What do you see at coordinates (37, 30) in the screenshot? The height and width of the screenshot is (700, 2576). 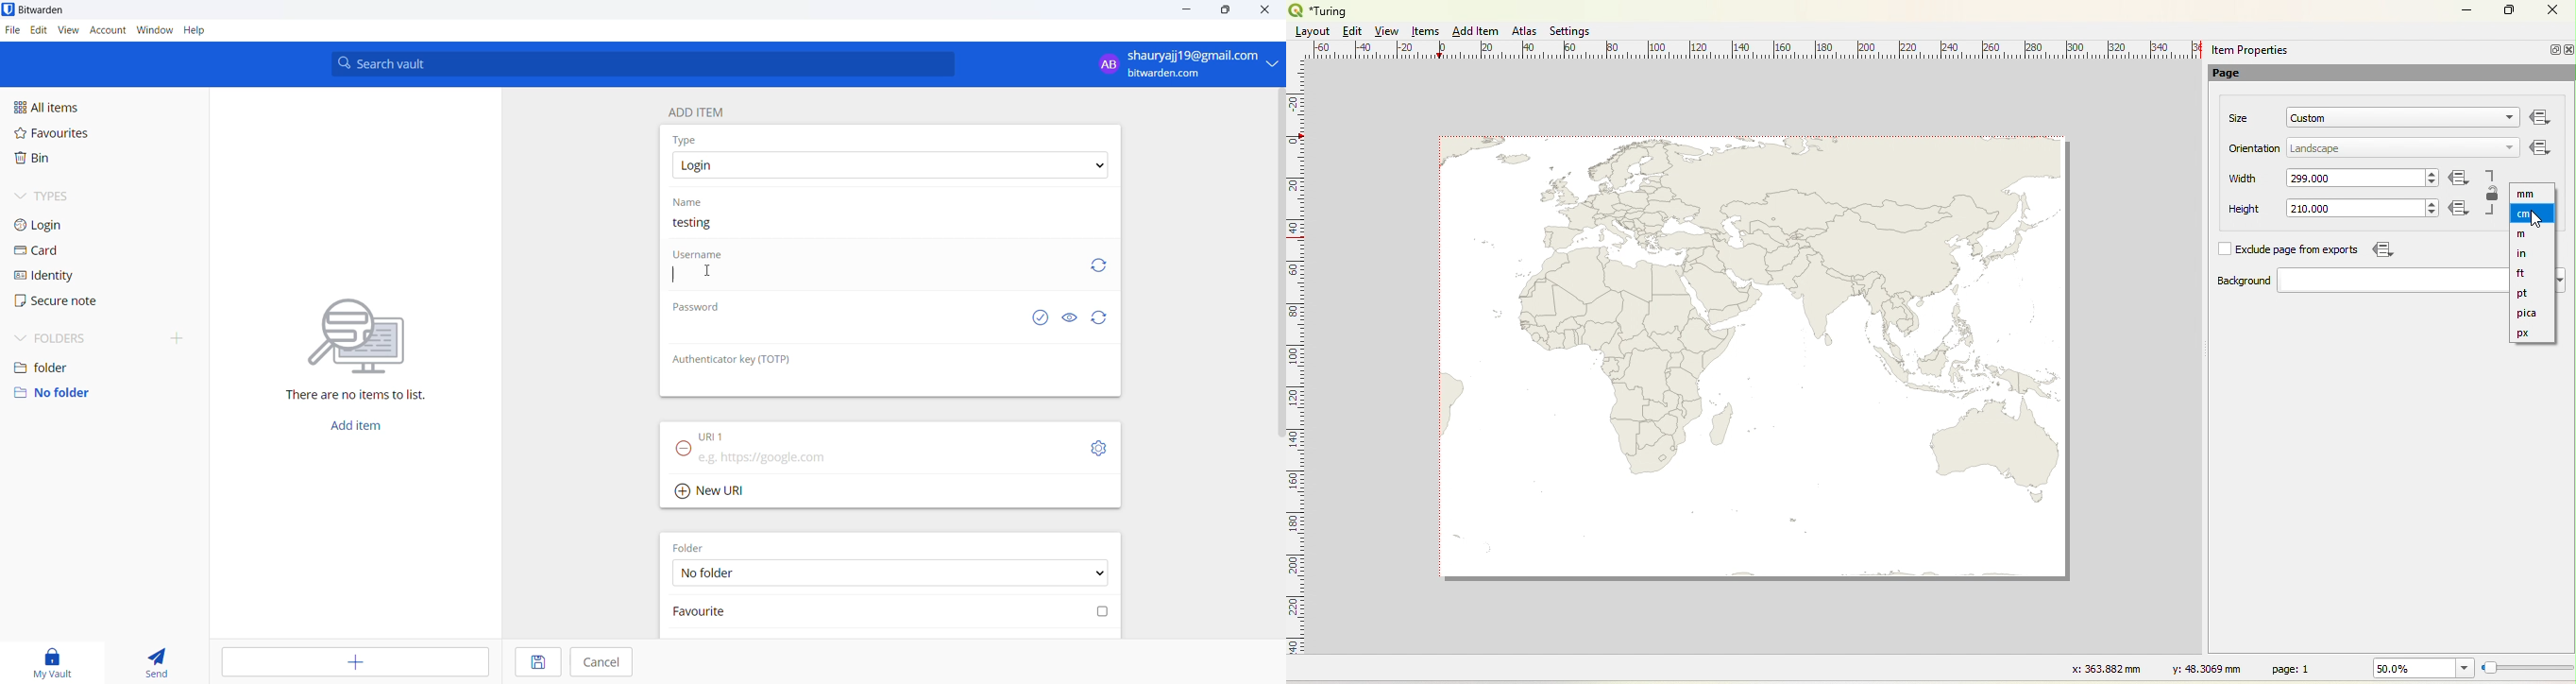 I see `edit` at bounding box center [37, 30].